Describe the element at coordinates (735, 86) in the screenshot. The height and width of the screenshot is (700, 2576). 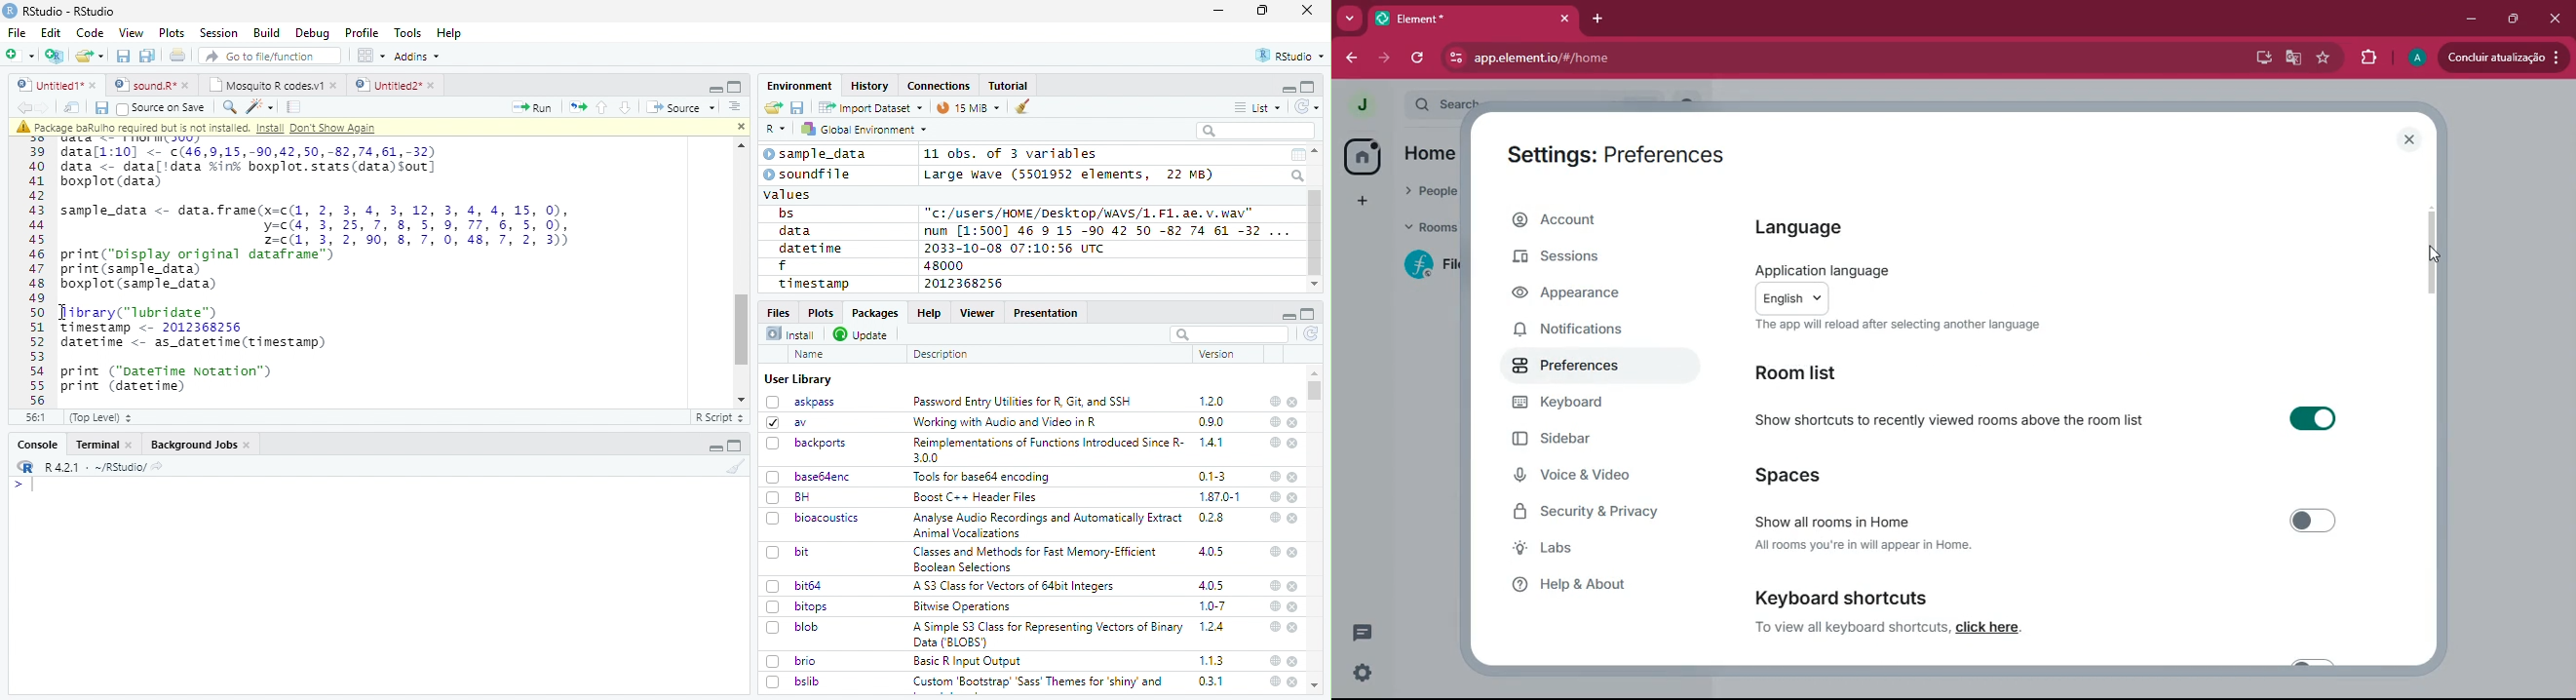
I see `Full screen` at that location.